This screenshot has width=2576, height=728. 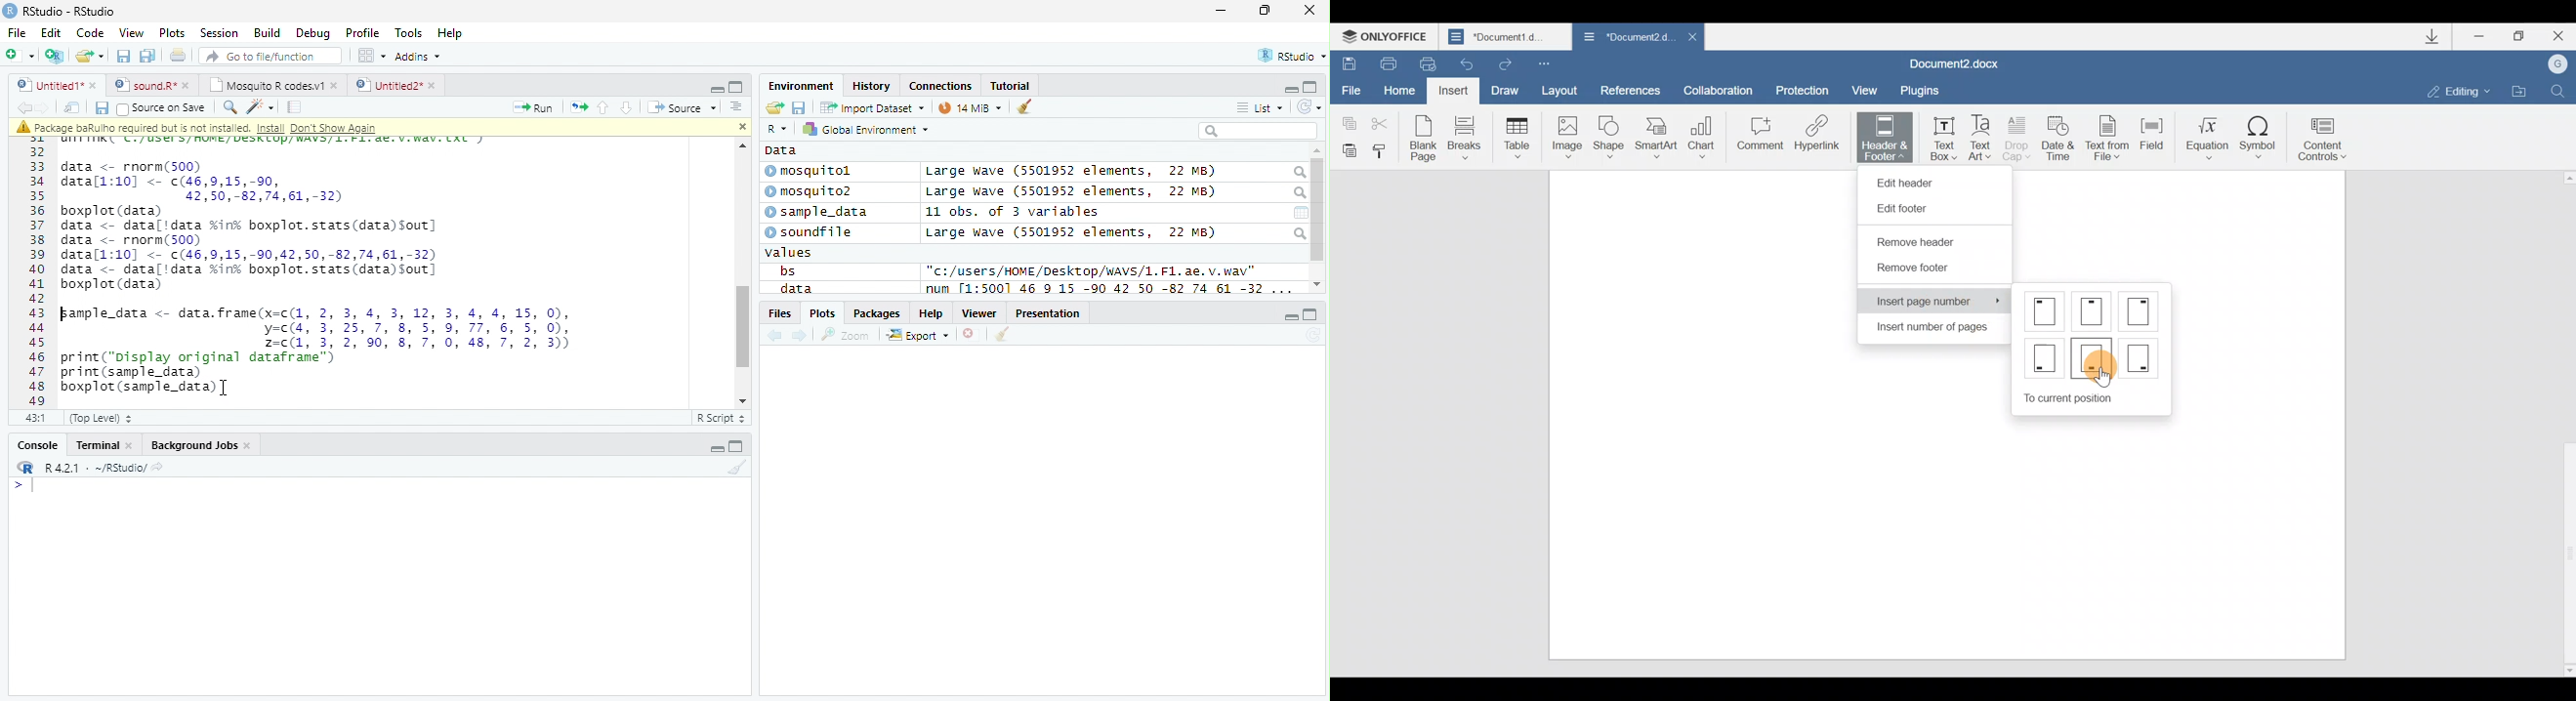 I want to click on Edit header, so click(x=1911, y=179).